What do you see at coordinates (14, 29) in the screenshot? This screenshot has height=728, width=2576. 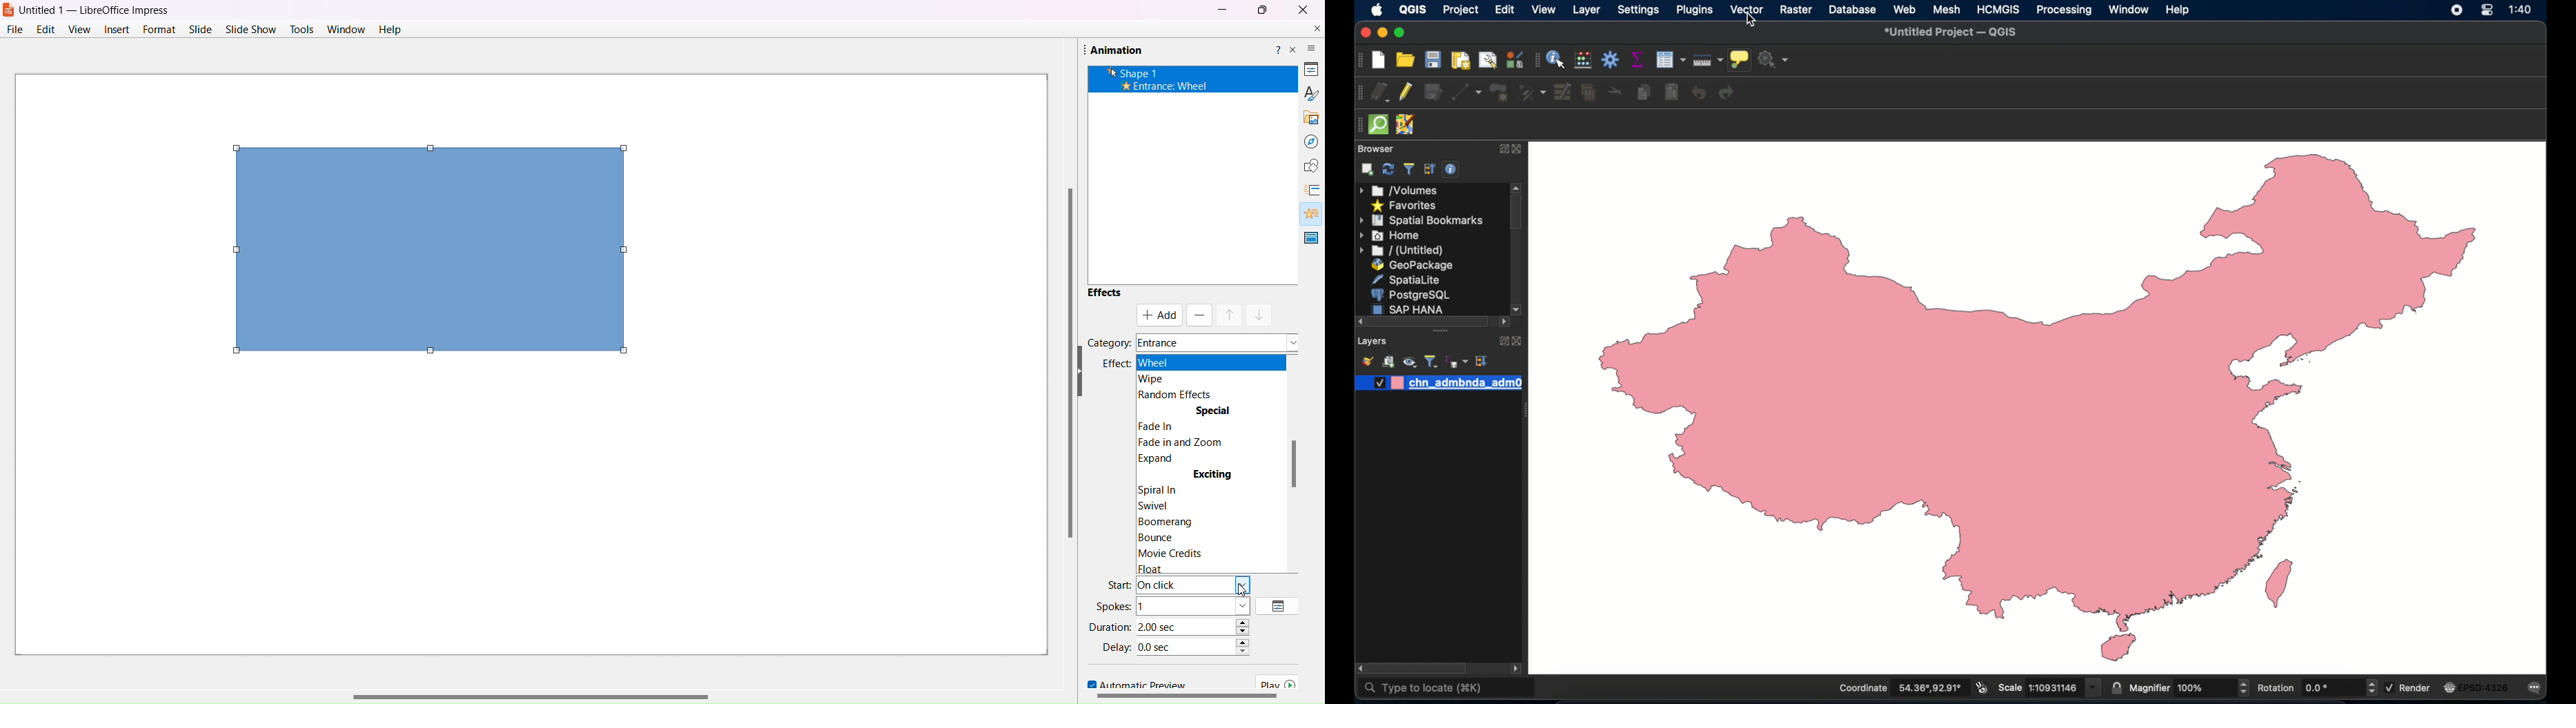 I see `File` at bounding box center [14, 29].